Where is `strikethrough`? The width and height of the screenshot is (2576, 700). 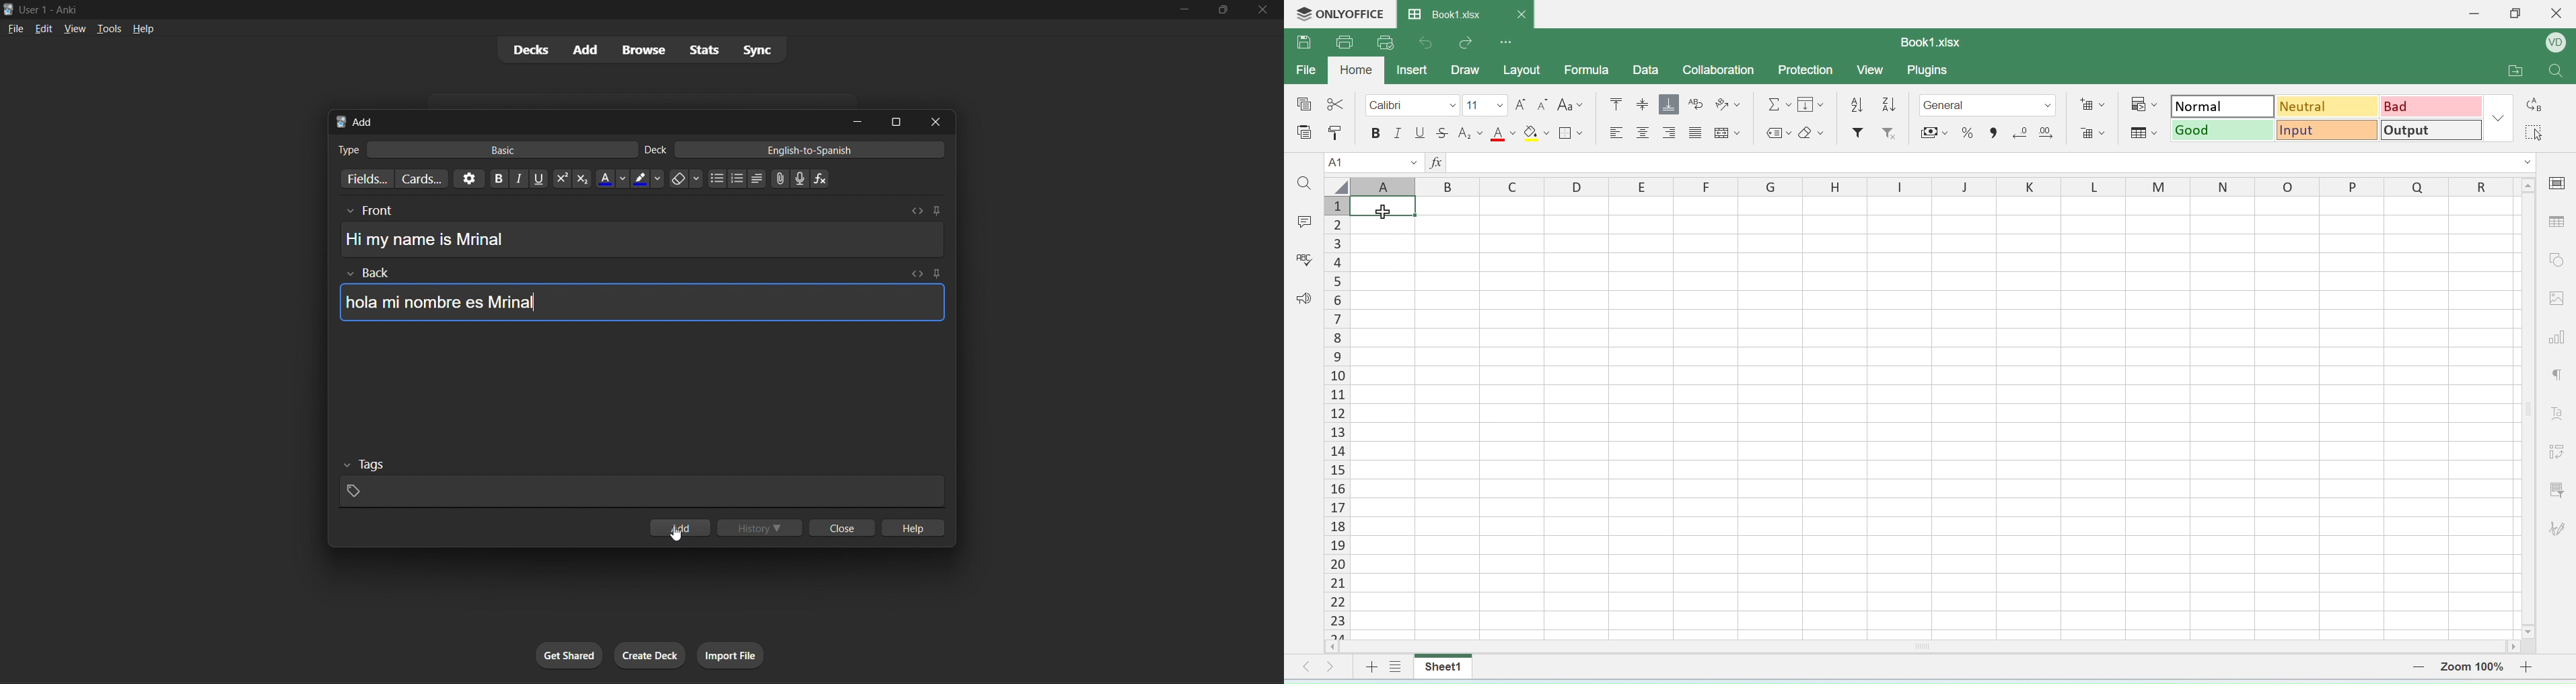 strikethrough is located at coordinates (1442, 132).